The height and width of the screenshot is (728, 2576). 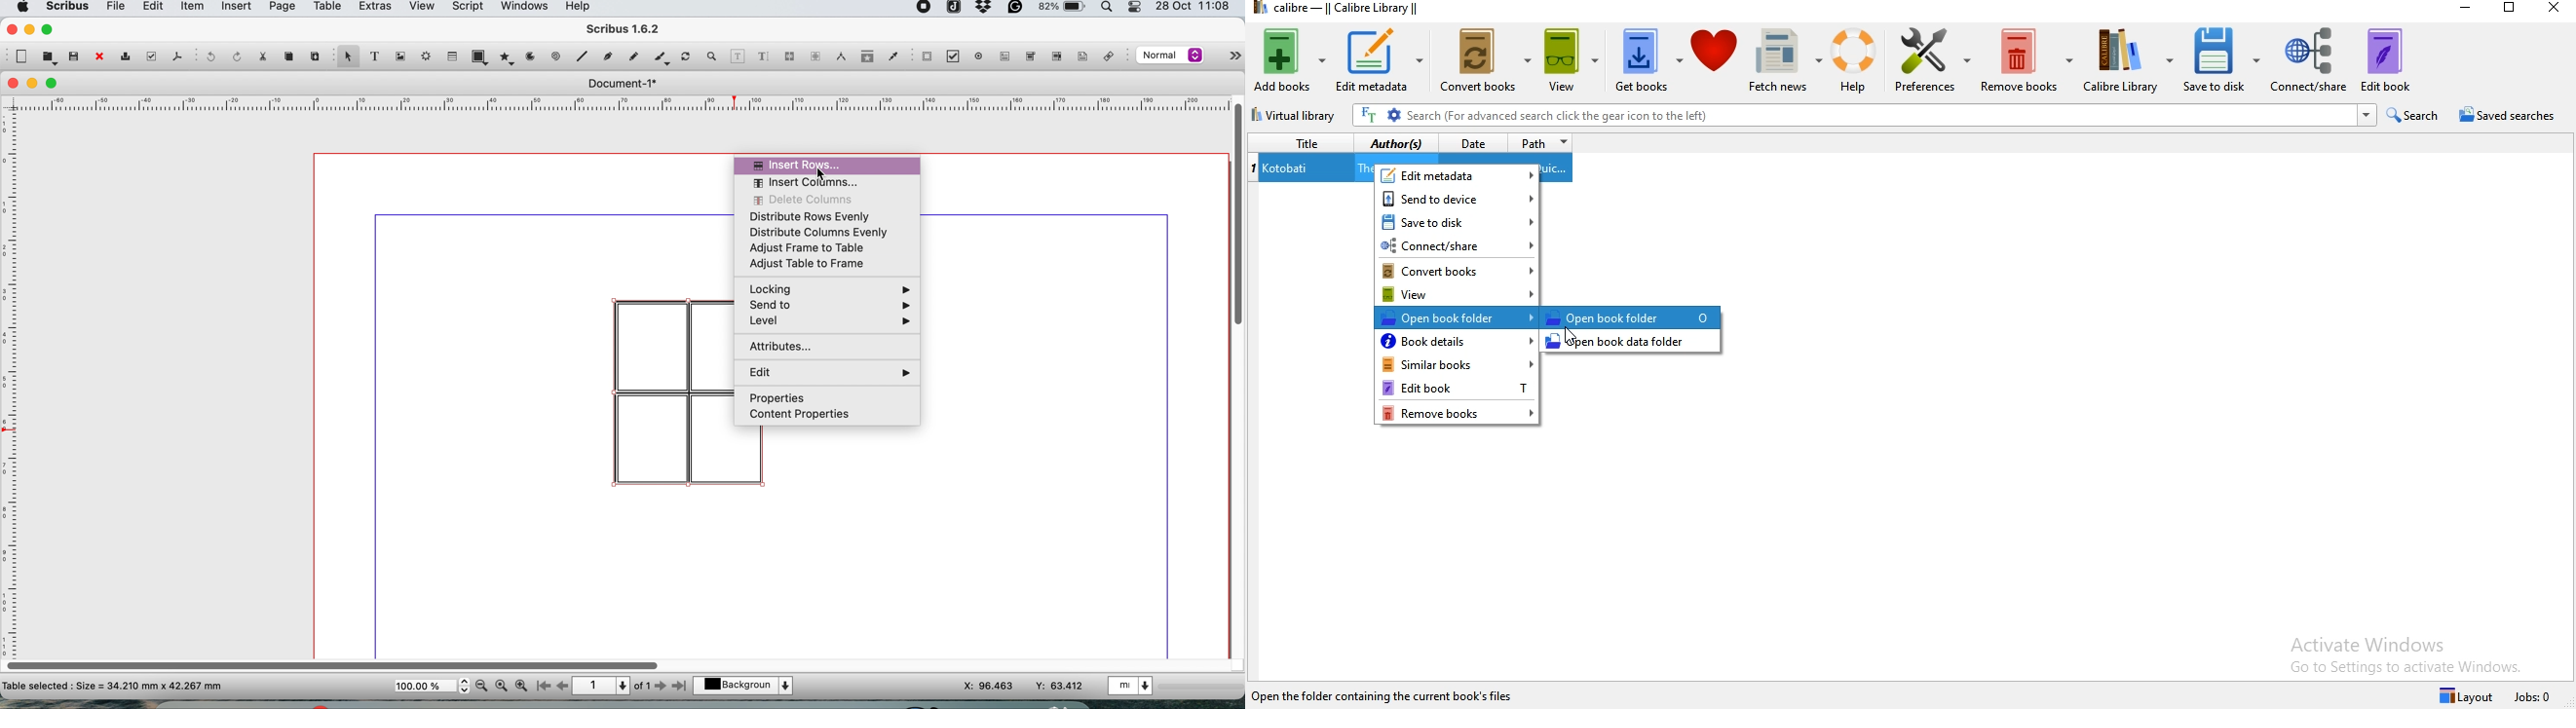 I want to click on search, so click(x=2412, y=115).